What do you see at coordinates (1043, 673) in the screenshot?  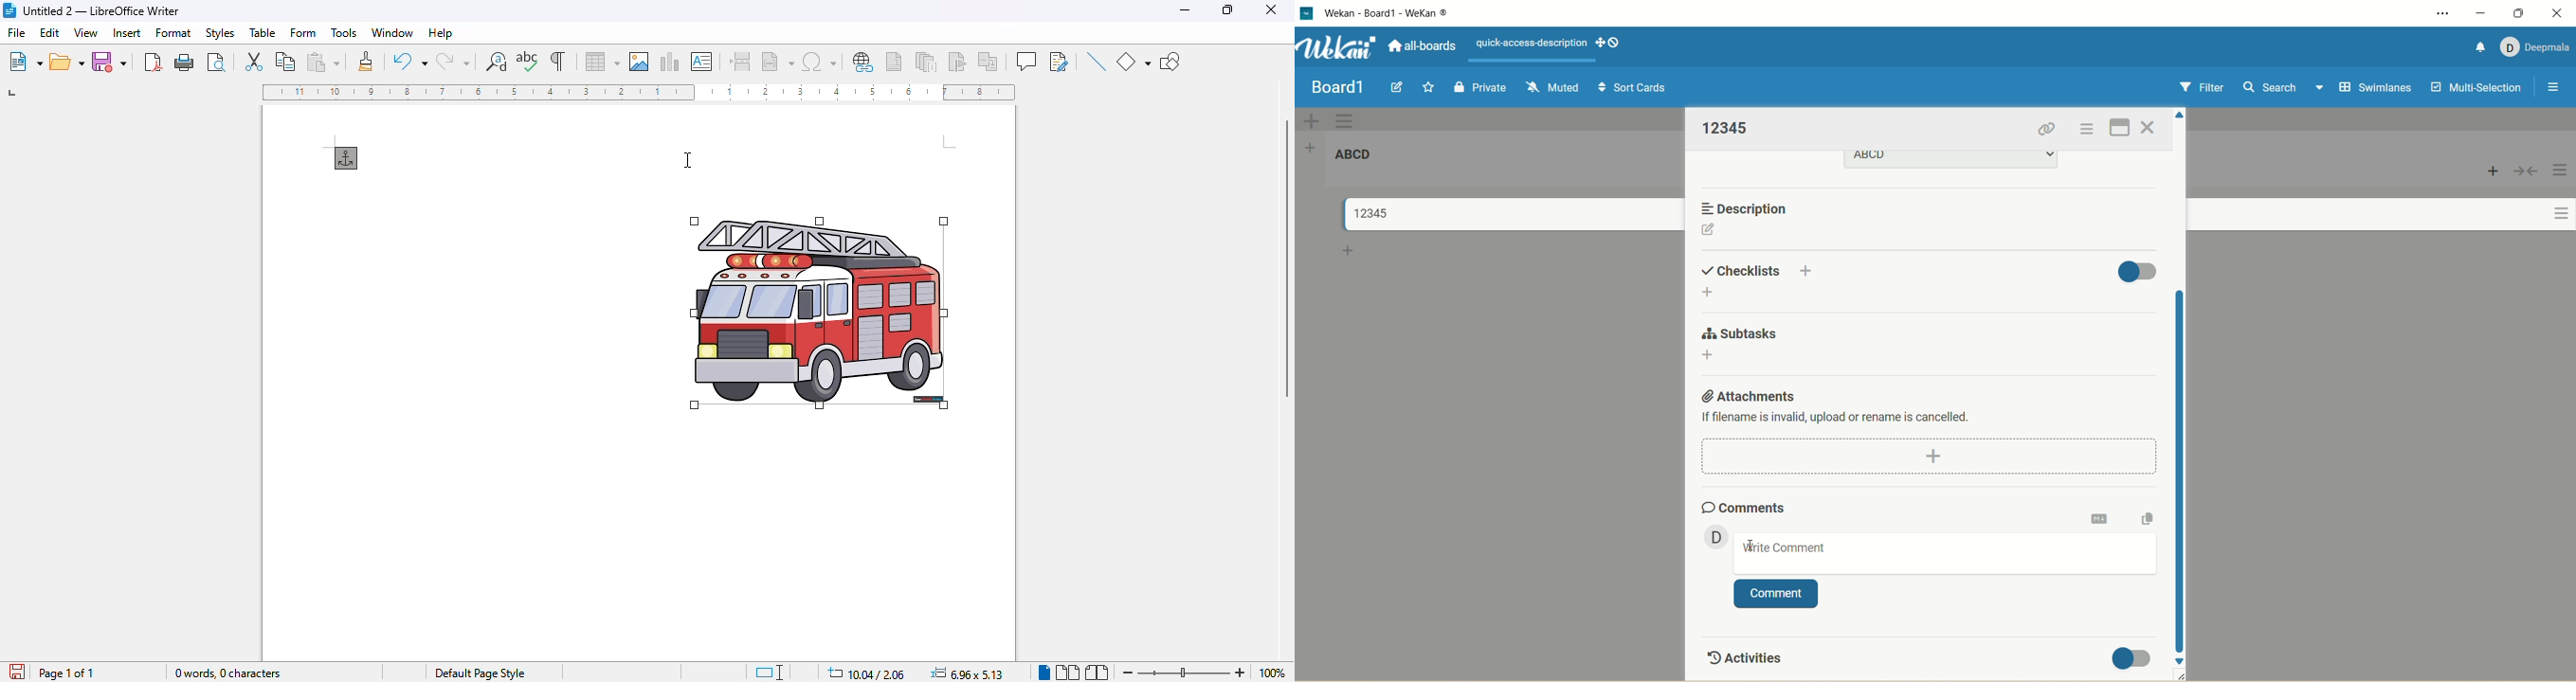 I see `single-page view` at bounding box center [1043, 673].